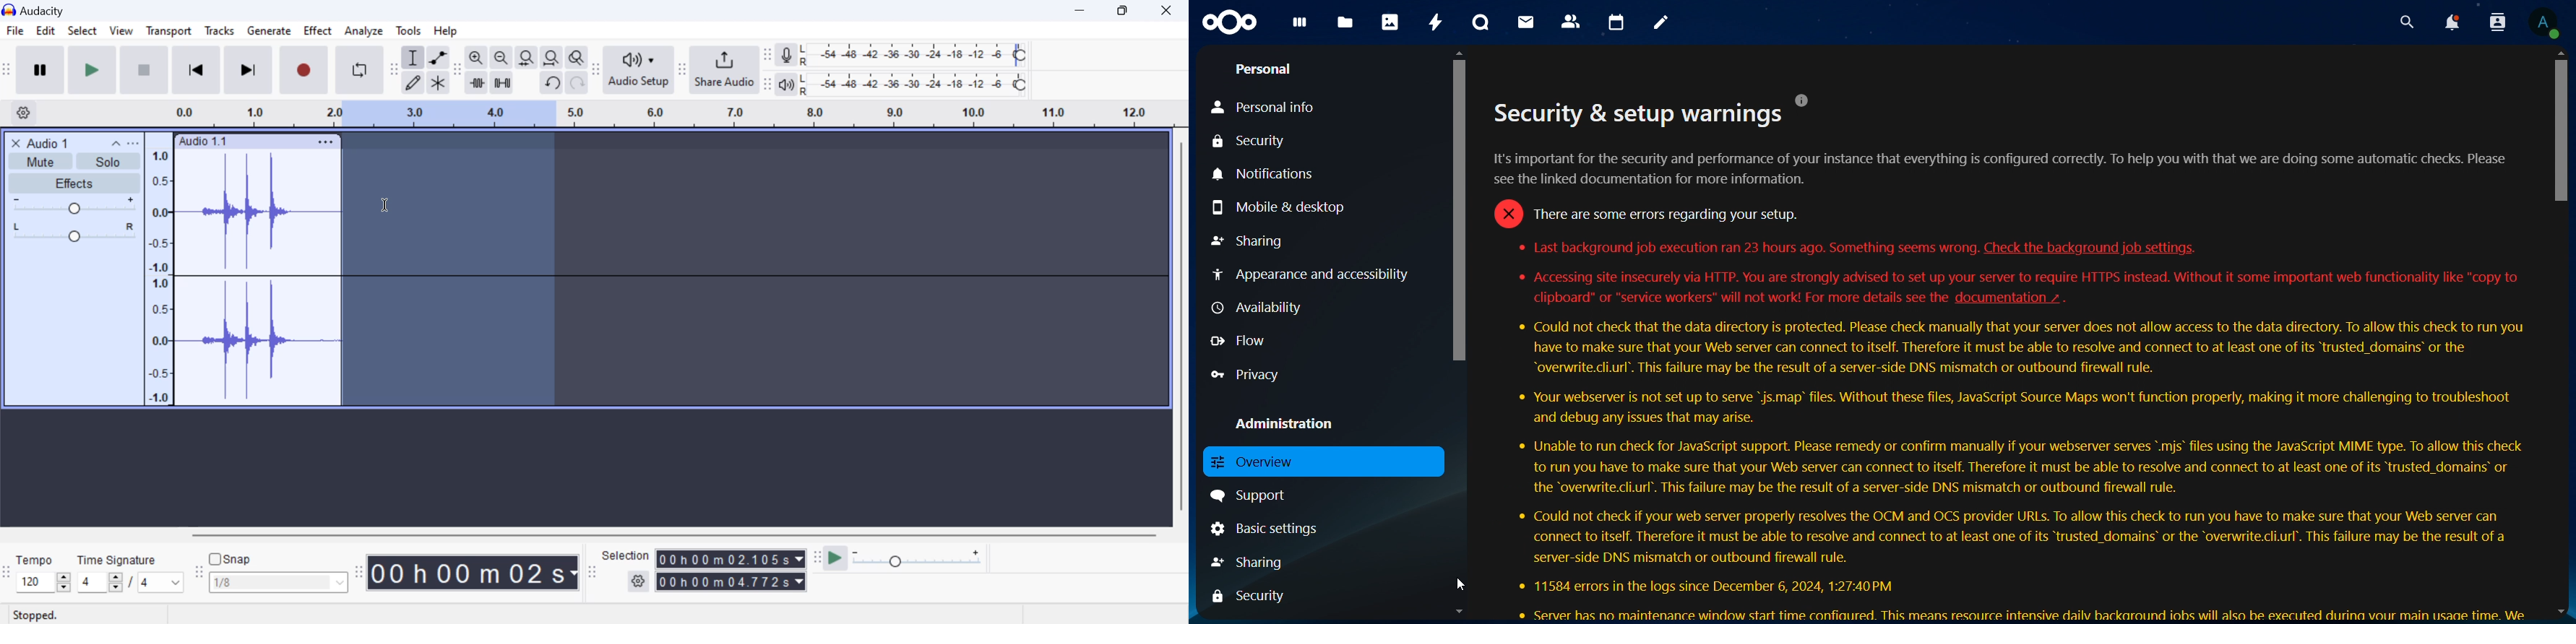  I want to click on draw tool, so click(413, 83).